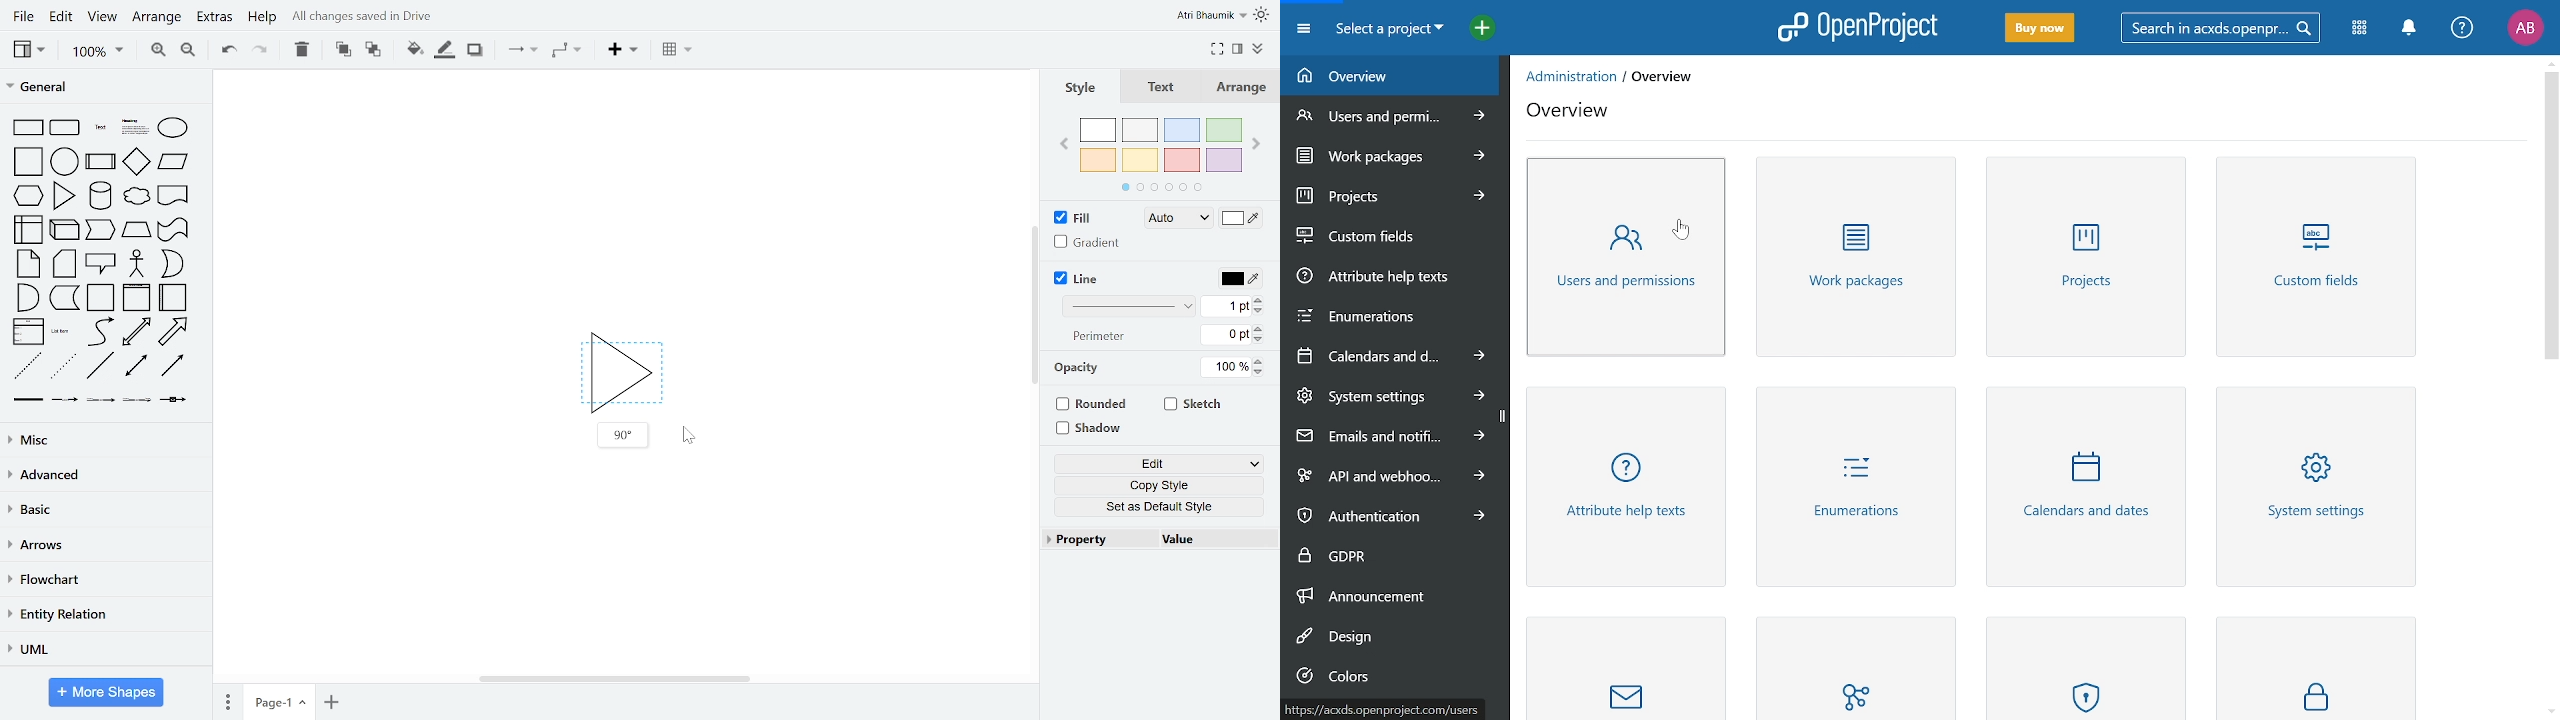  Describe the element at coordinates (25, 229) in the screenshot. I see `internal storage` at that location.